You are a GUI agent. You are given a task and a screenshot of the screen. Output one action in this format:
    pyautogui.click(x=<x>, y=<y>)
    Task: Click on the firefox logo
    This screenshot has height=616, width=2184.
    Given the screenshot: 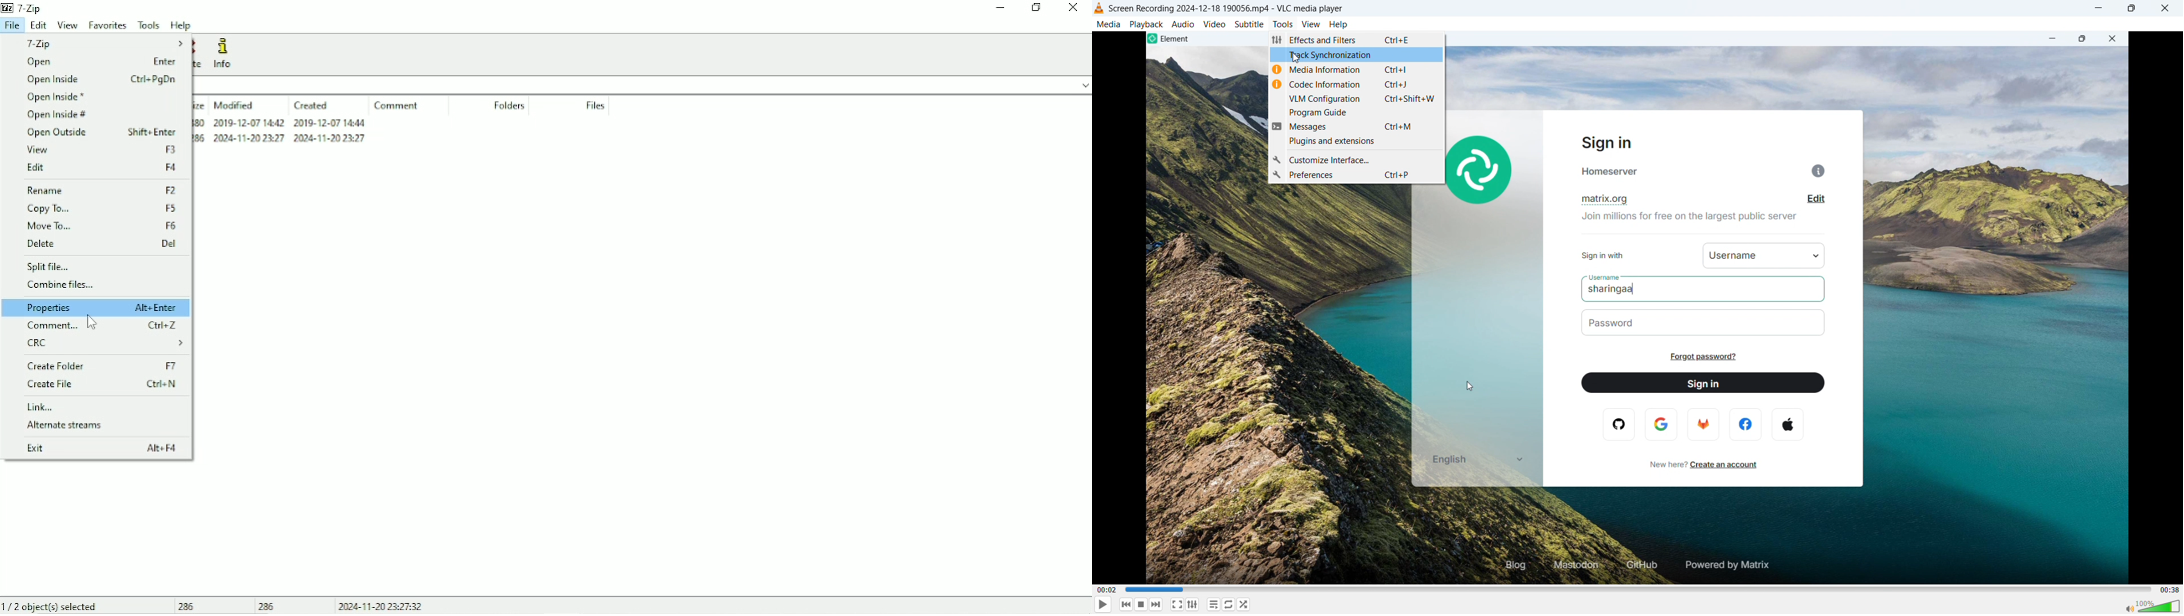 What is the action you would take?
    pyautogui.click(x=1705, y=424)
    